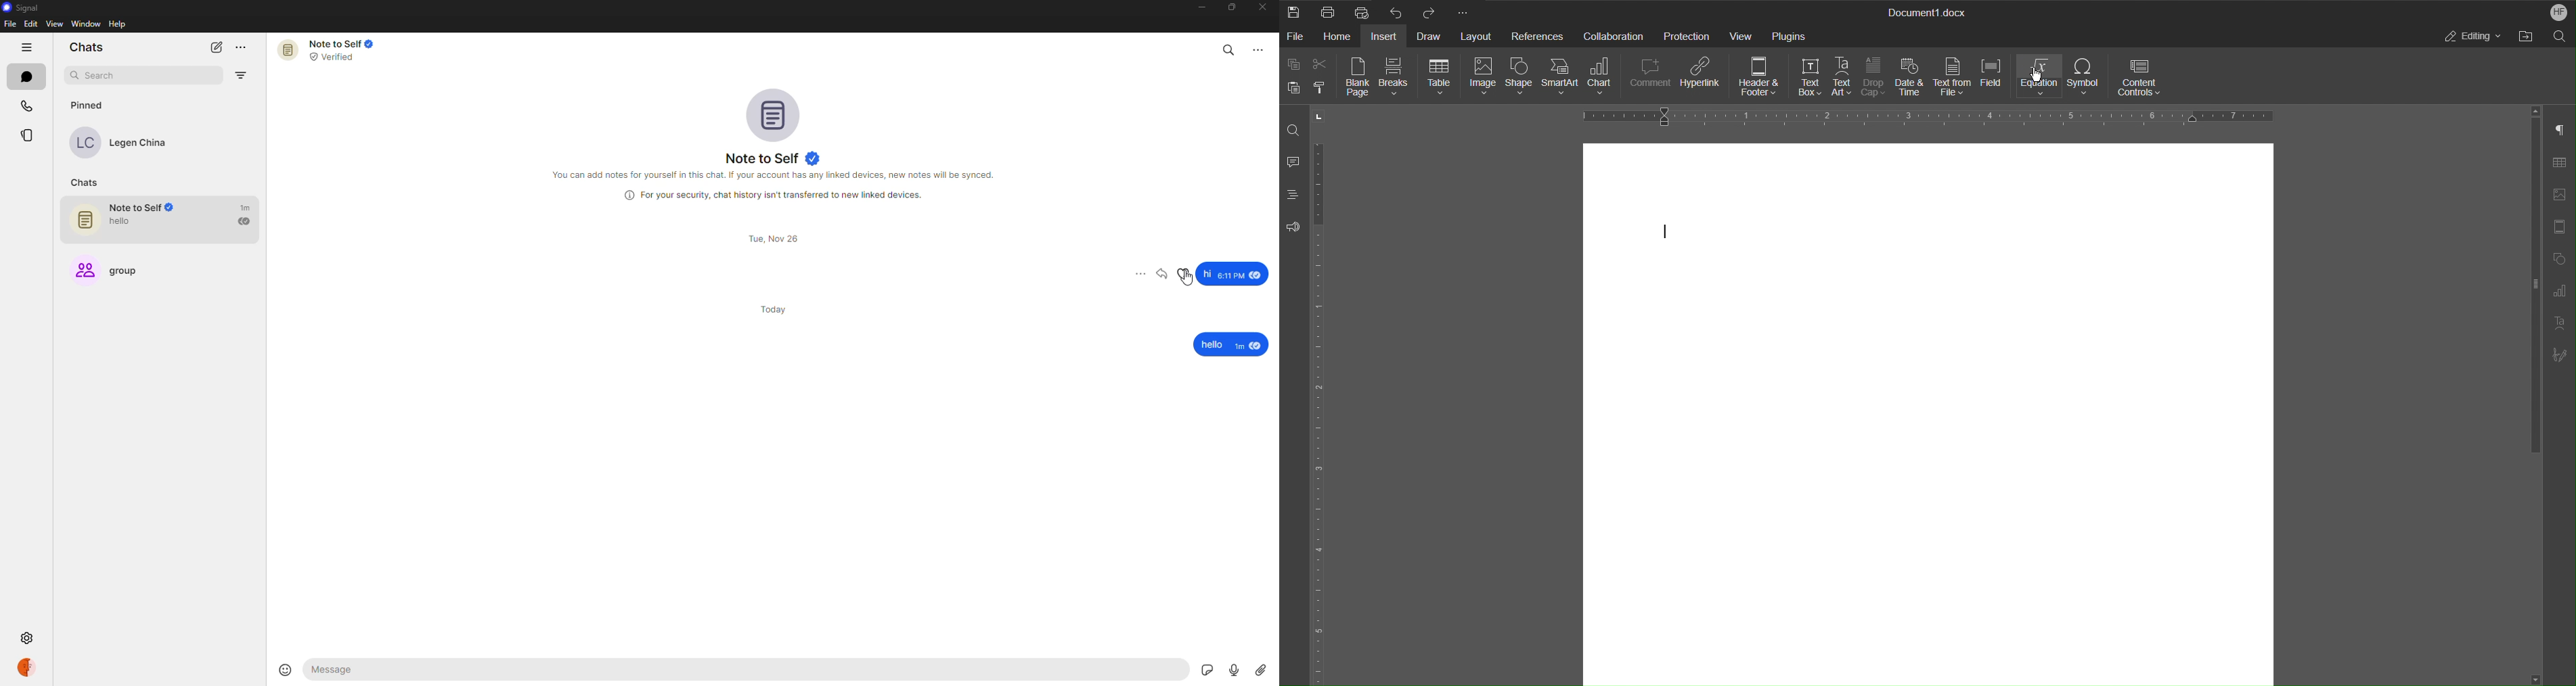  What do you see at coordinates (1298, 38) in the screenshot?
I see `File` at bounding box center [1298, 38].